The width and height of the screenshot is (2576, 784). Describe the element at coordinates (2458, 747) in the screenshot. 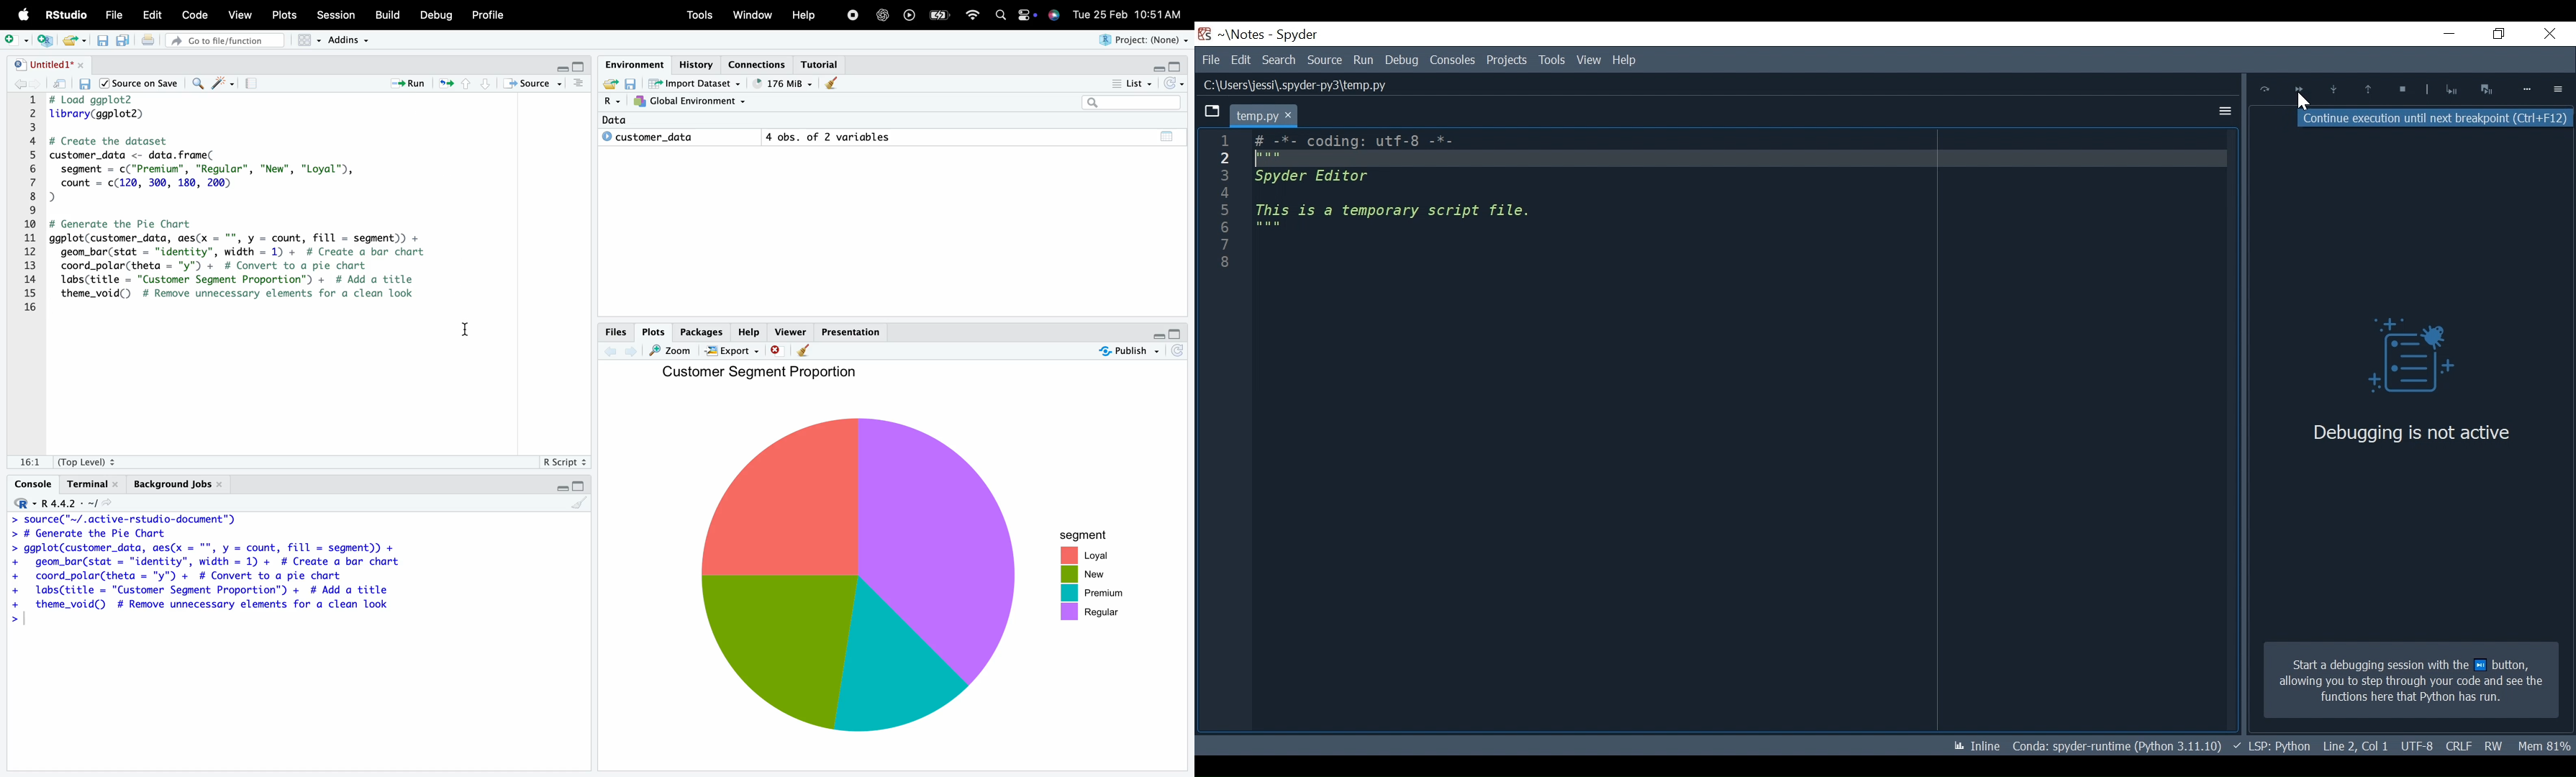

I see `File Encoding` at that location.